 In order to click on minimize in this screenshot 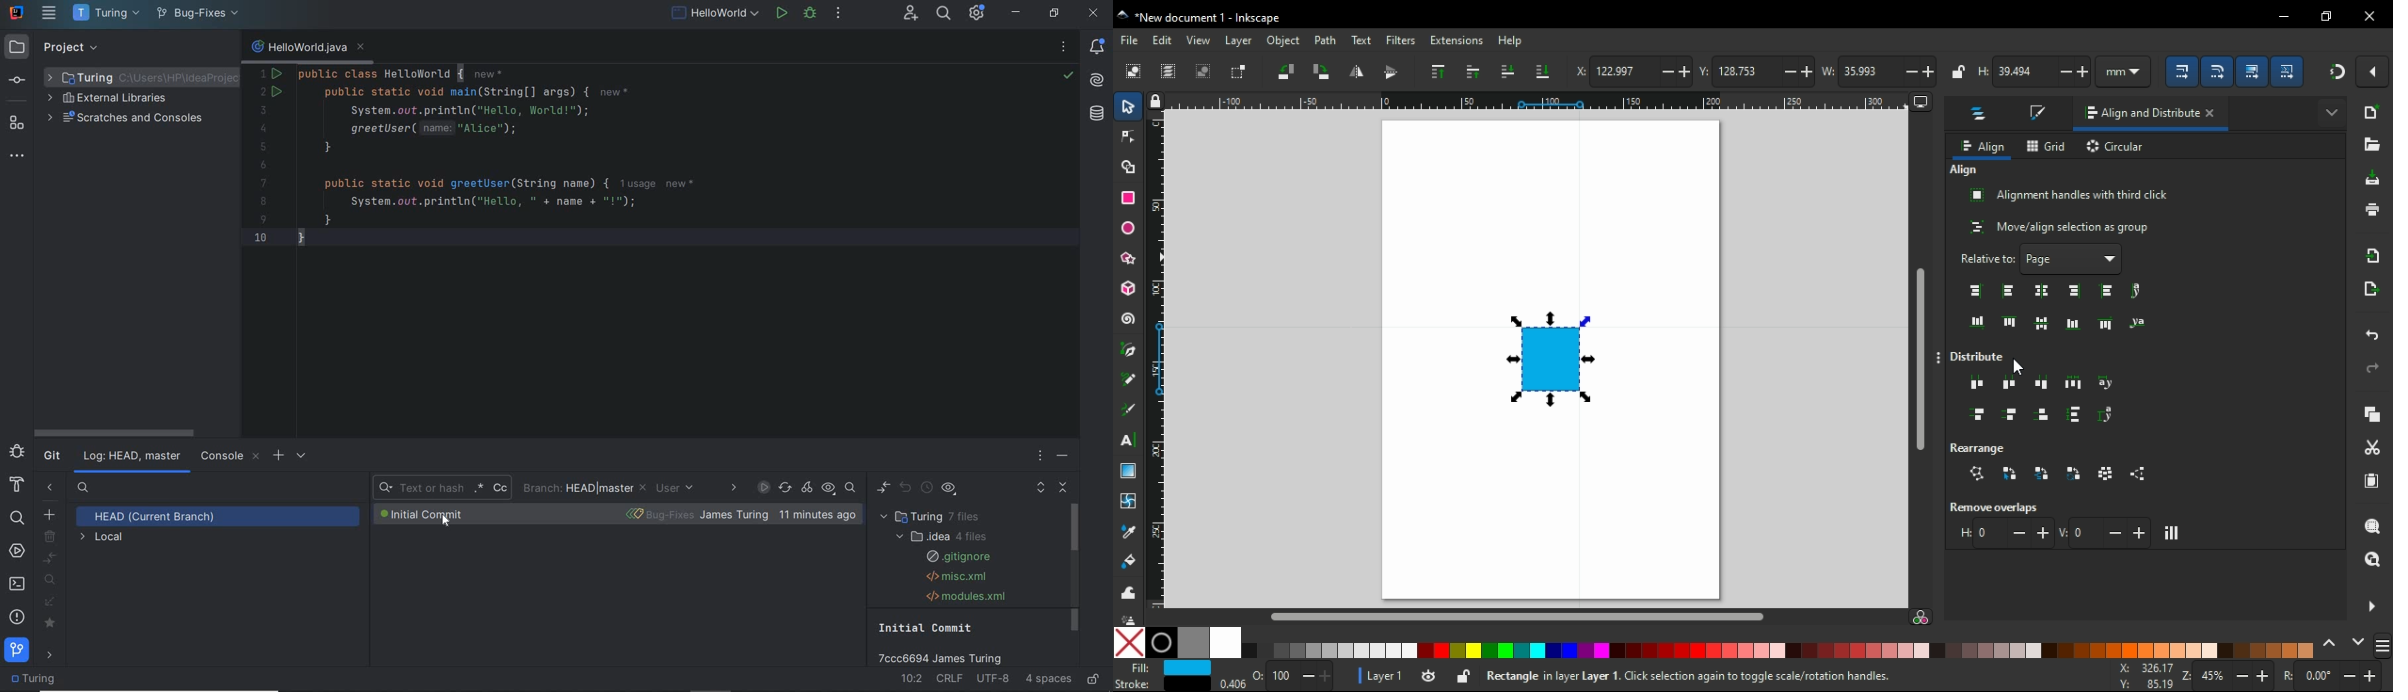, I will do `click(2283, 14)`.